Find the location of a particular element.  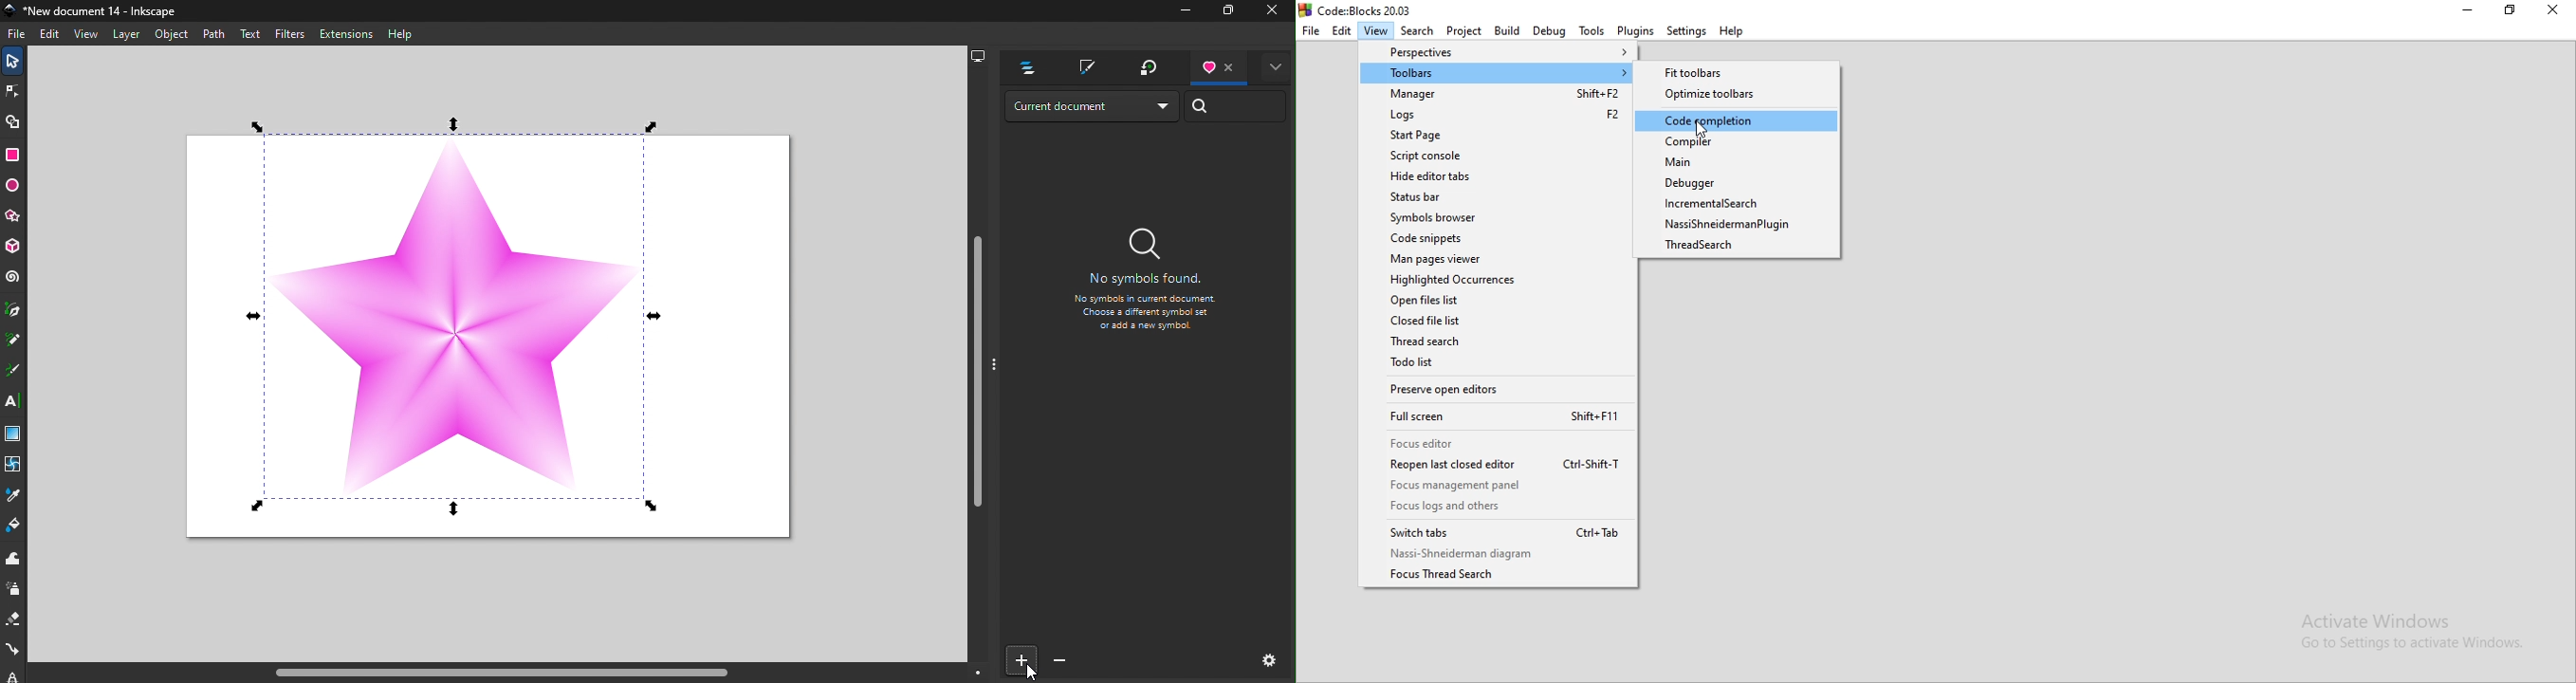

Text tool is located at coordinates (14, 401).